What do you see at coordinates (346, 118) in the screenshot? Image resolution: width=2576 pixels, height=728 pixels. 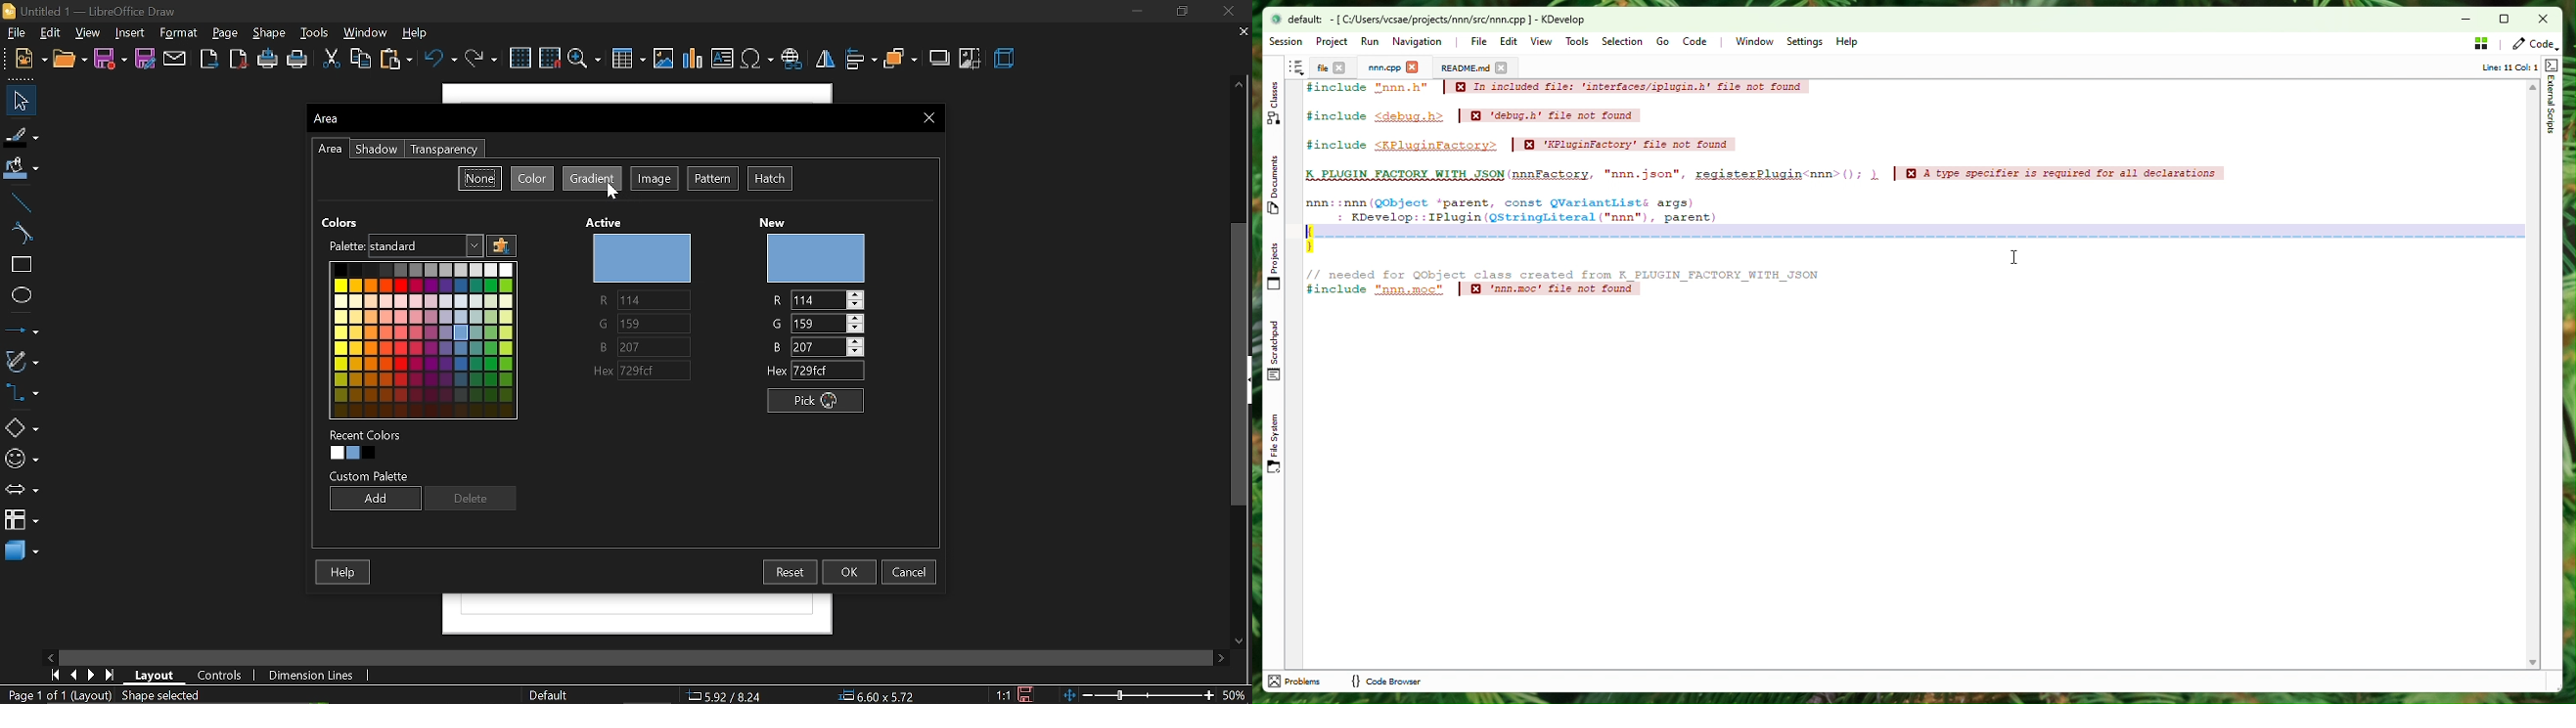 I see `Area` at bounding box center [346, 118].